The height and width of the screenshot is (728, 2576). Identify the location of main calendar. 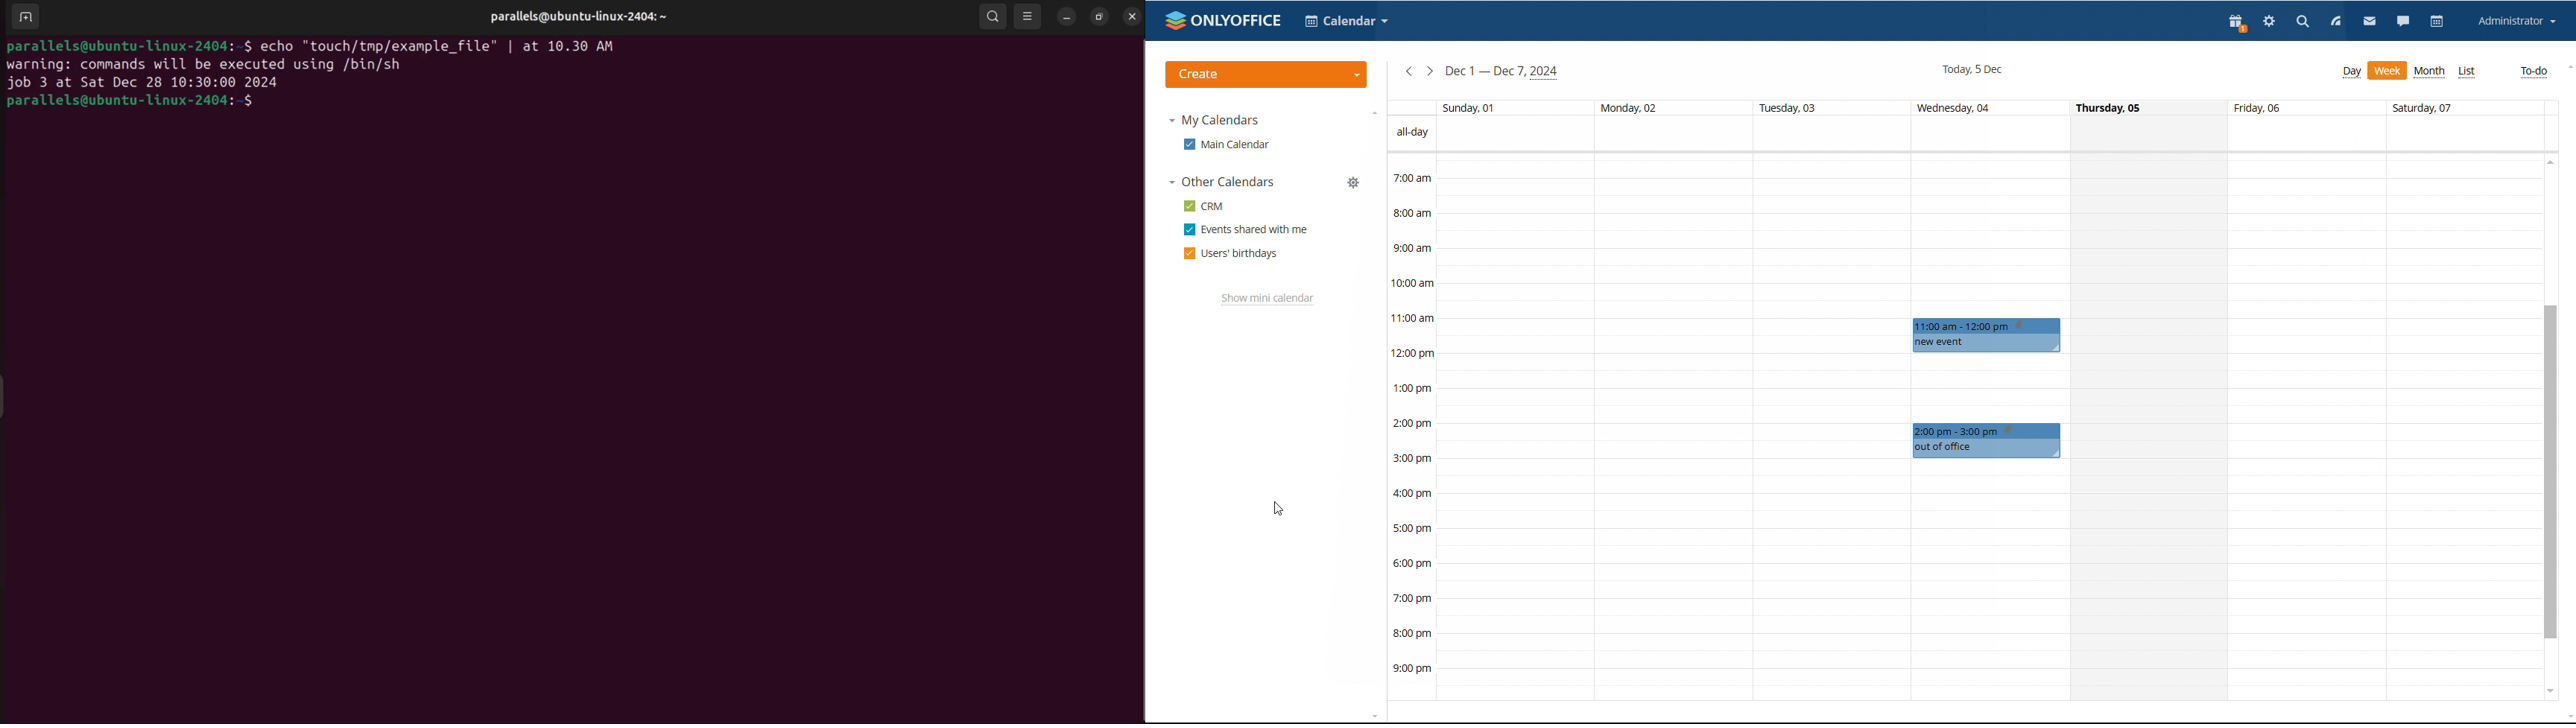
(1228, 144).